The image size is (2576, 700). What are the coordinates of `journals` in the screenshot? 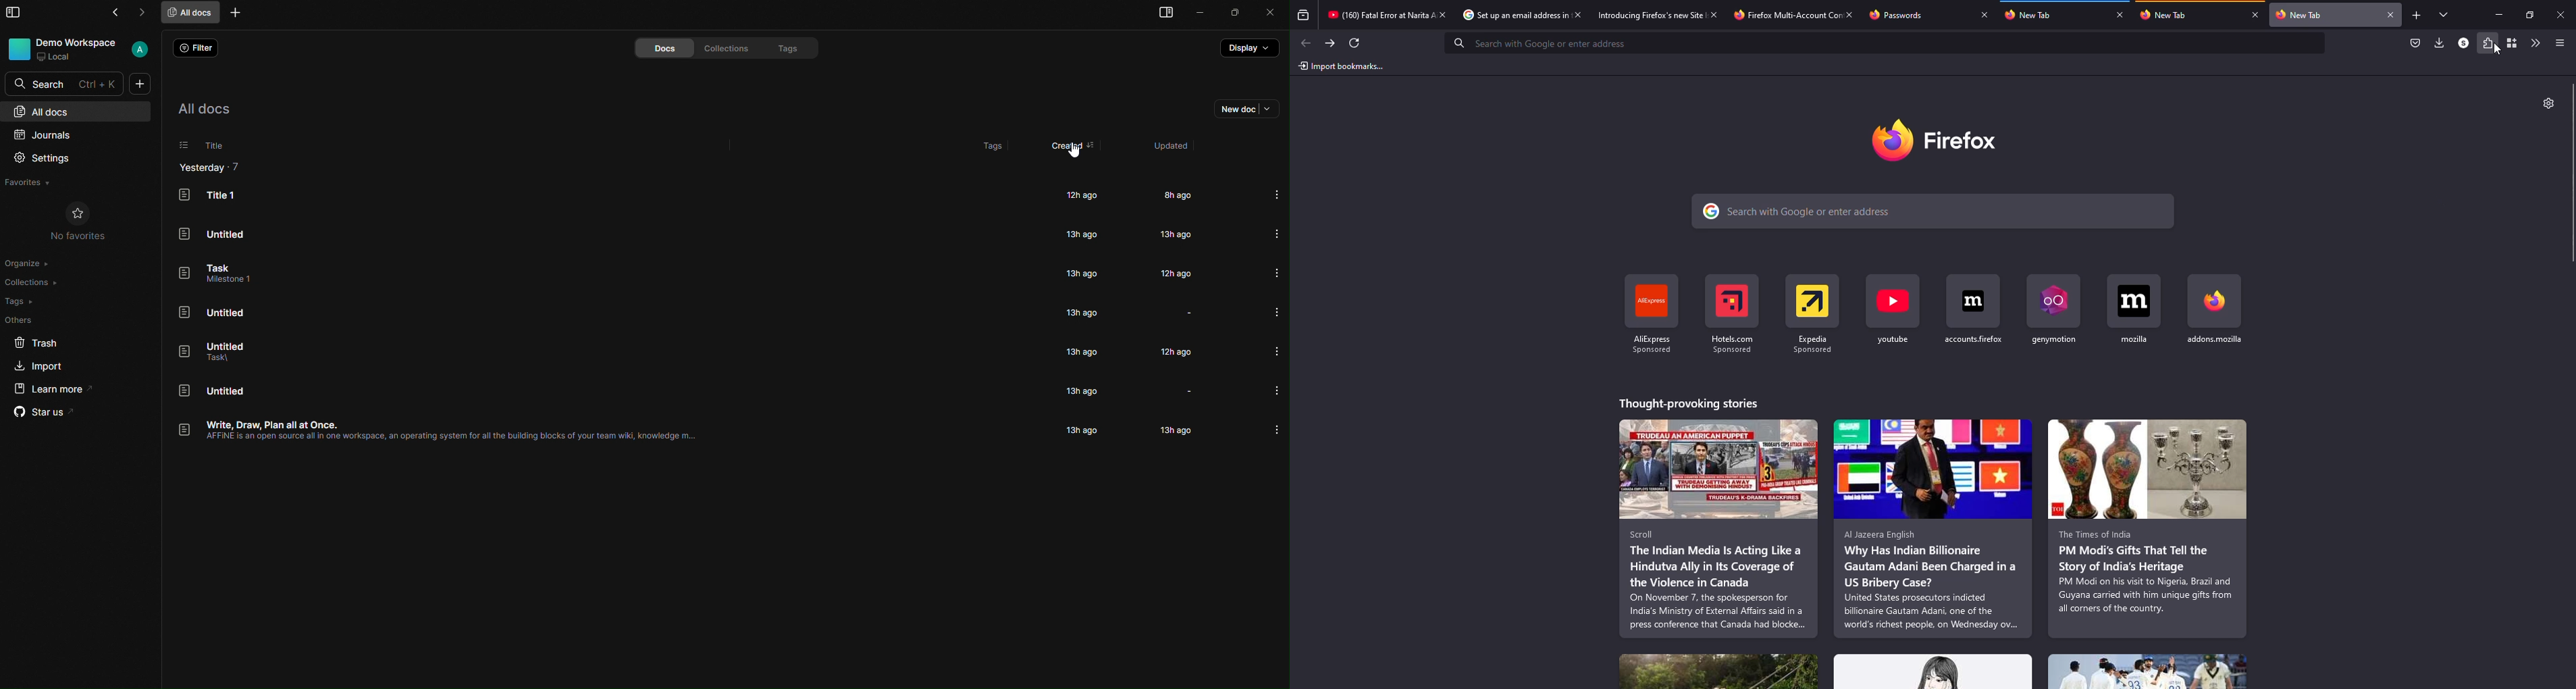 It's located at (48, 134).